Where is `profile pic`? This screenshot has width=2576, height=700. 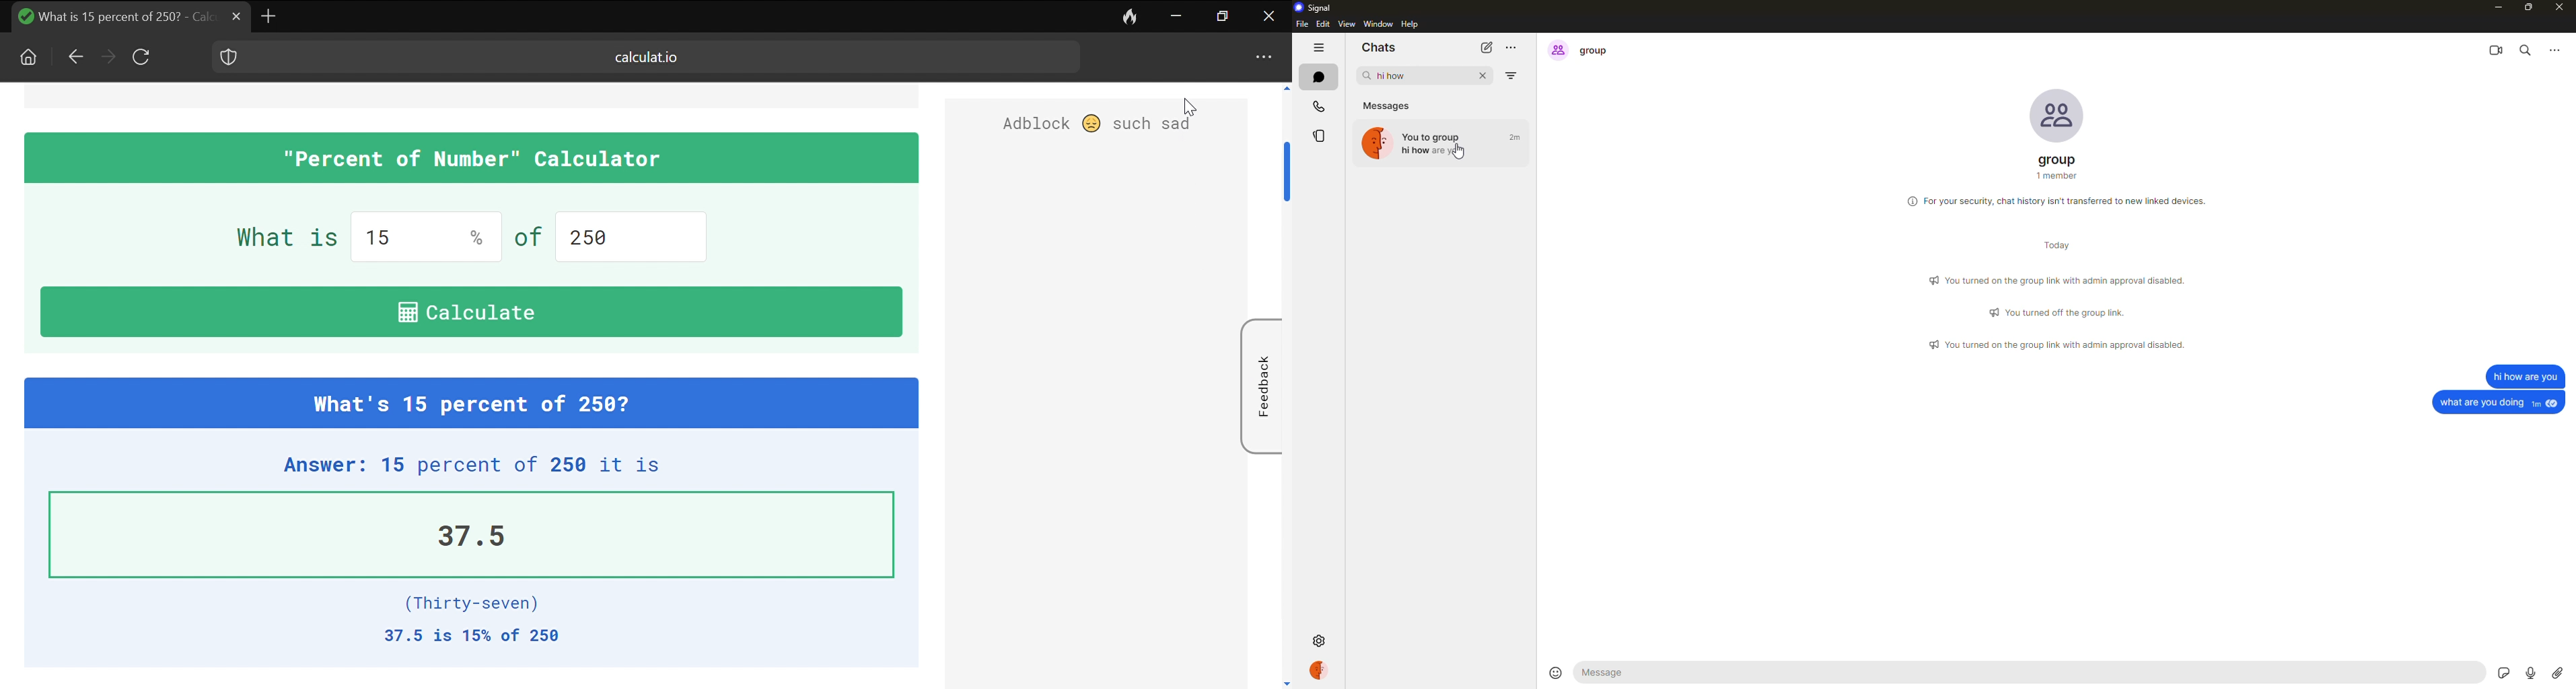
profile pic is located at coordinates (2056, 114).